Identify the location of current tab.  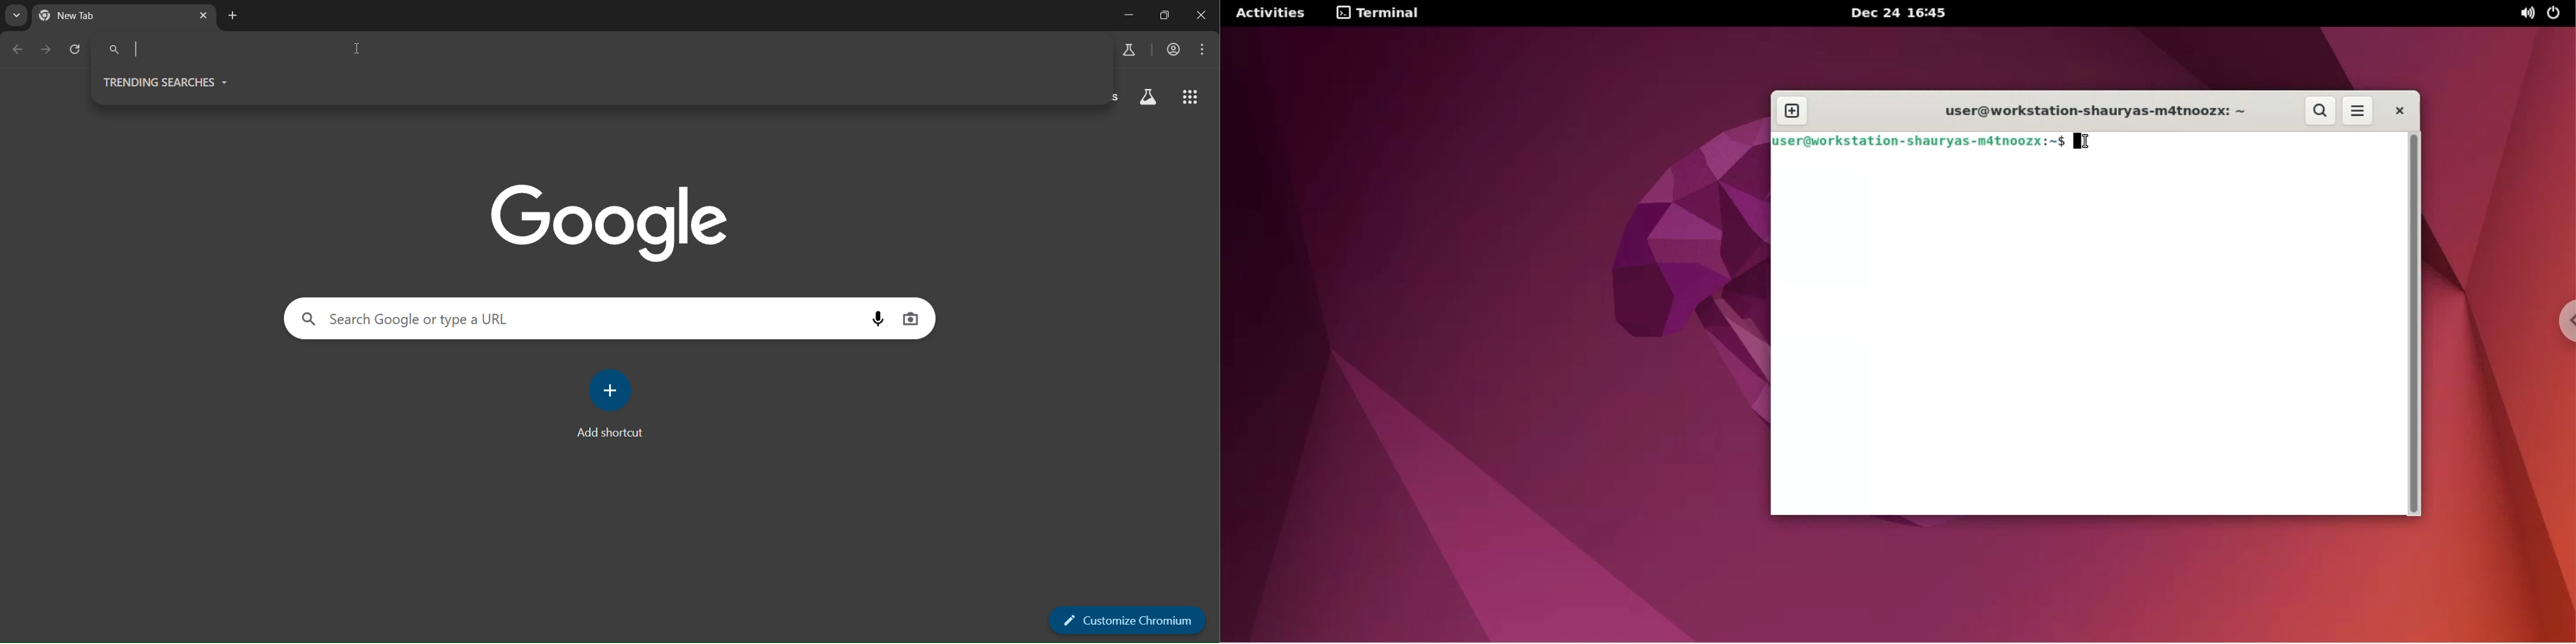
(89, 15).